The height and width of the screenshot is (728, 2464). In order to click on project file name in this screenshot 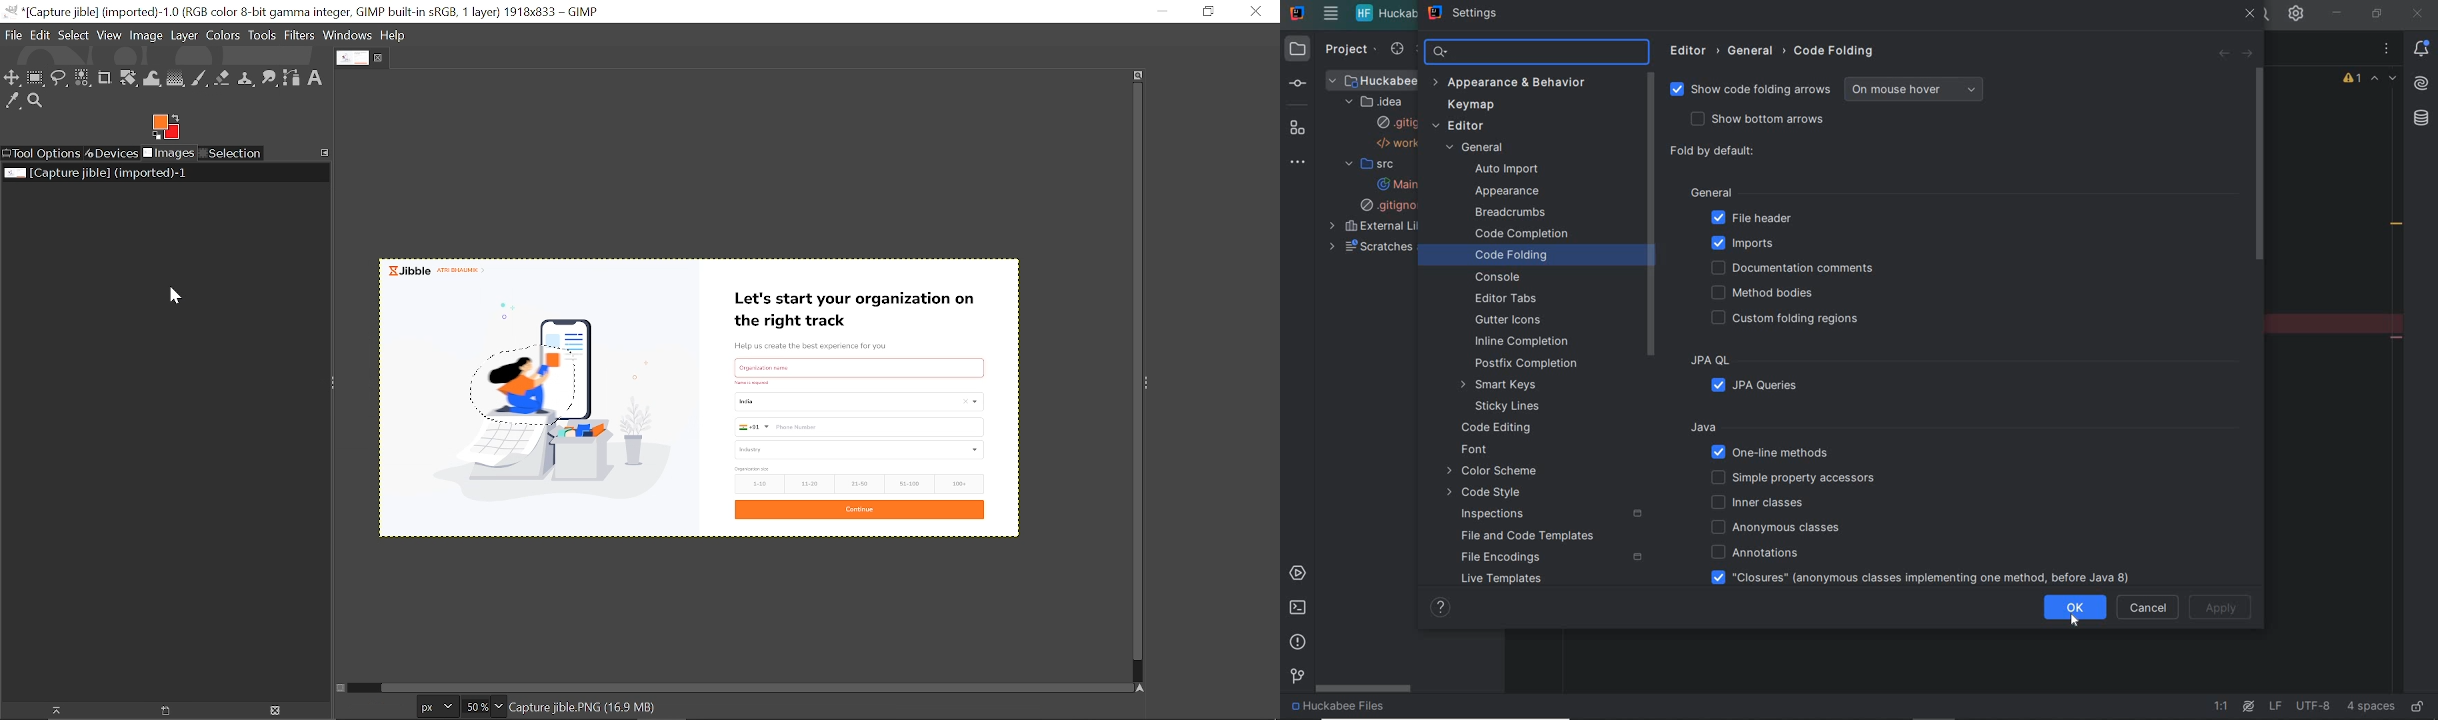, I will do `click(1380, 79)`.